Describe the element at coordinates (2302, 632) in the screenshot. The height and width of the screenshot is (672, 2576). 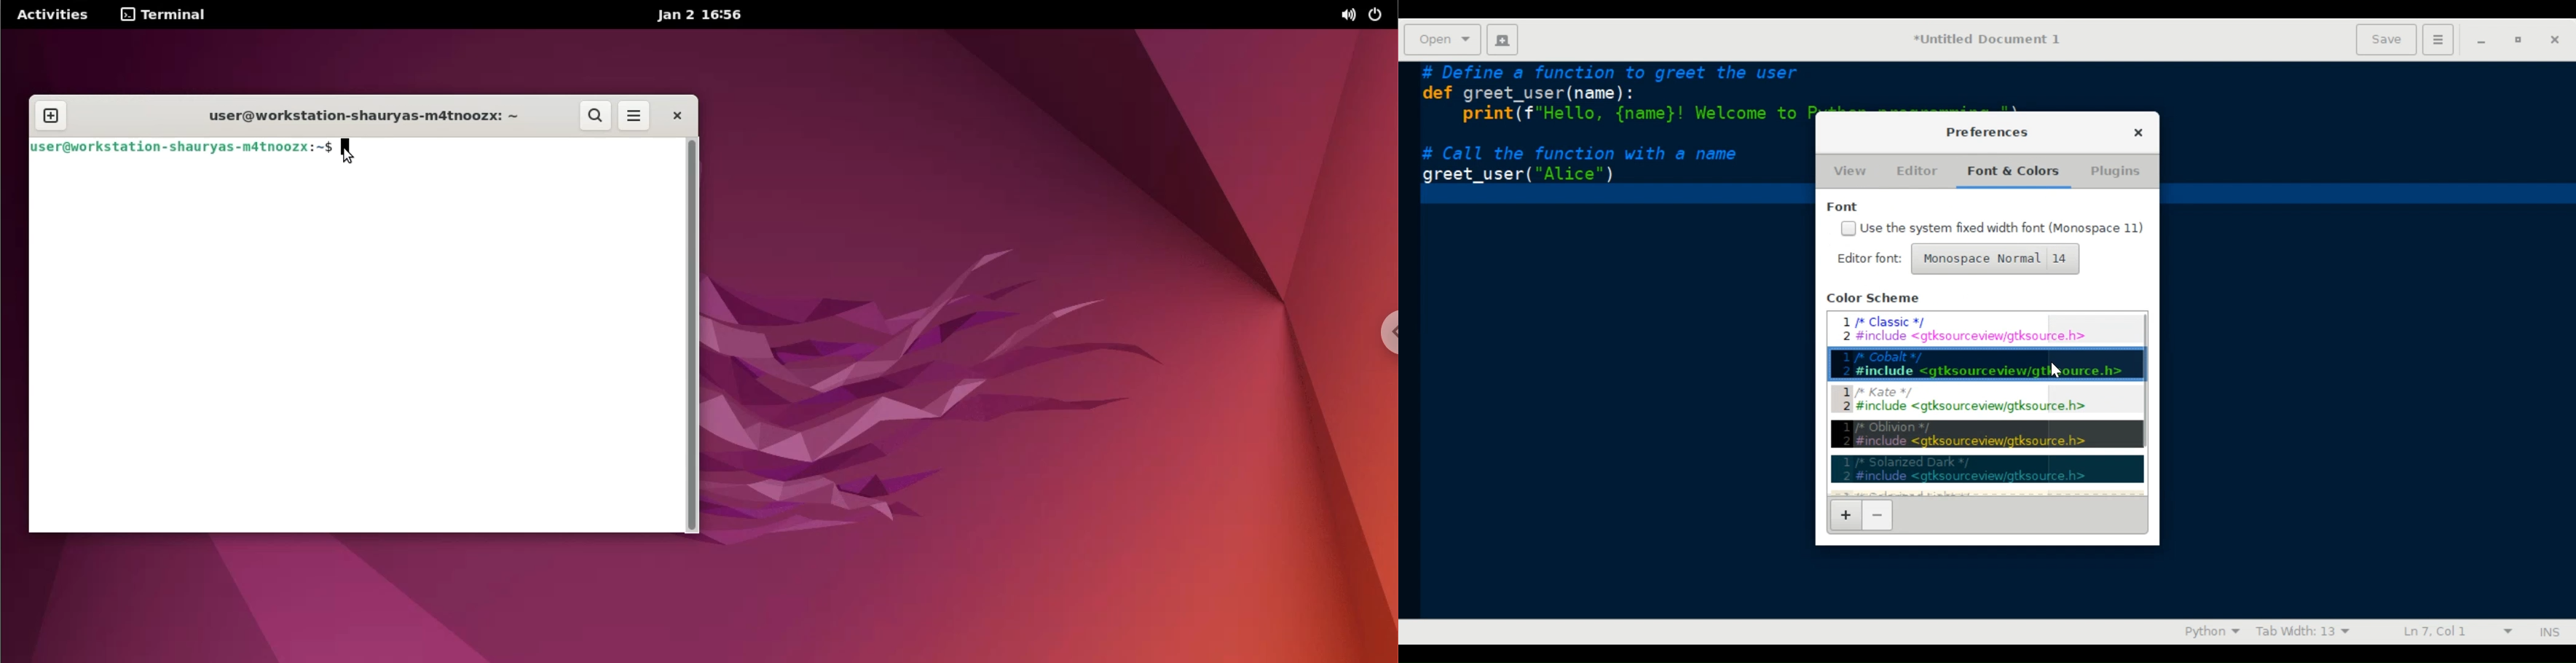
I see `Tab Width` at that location.